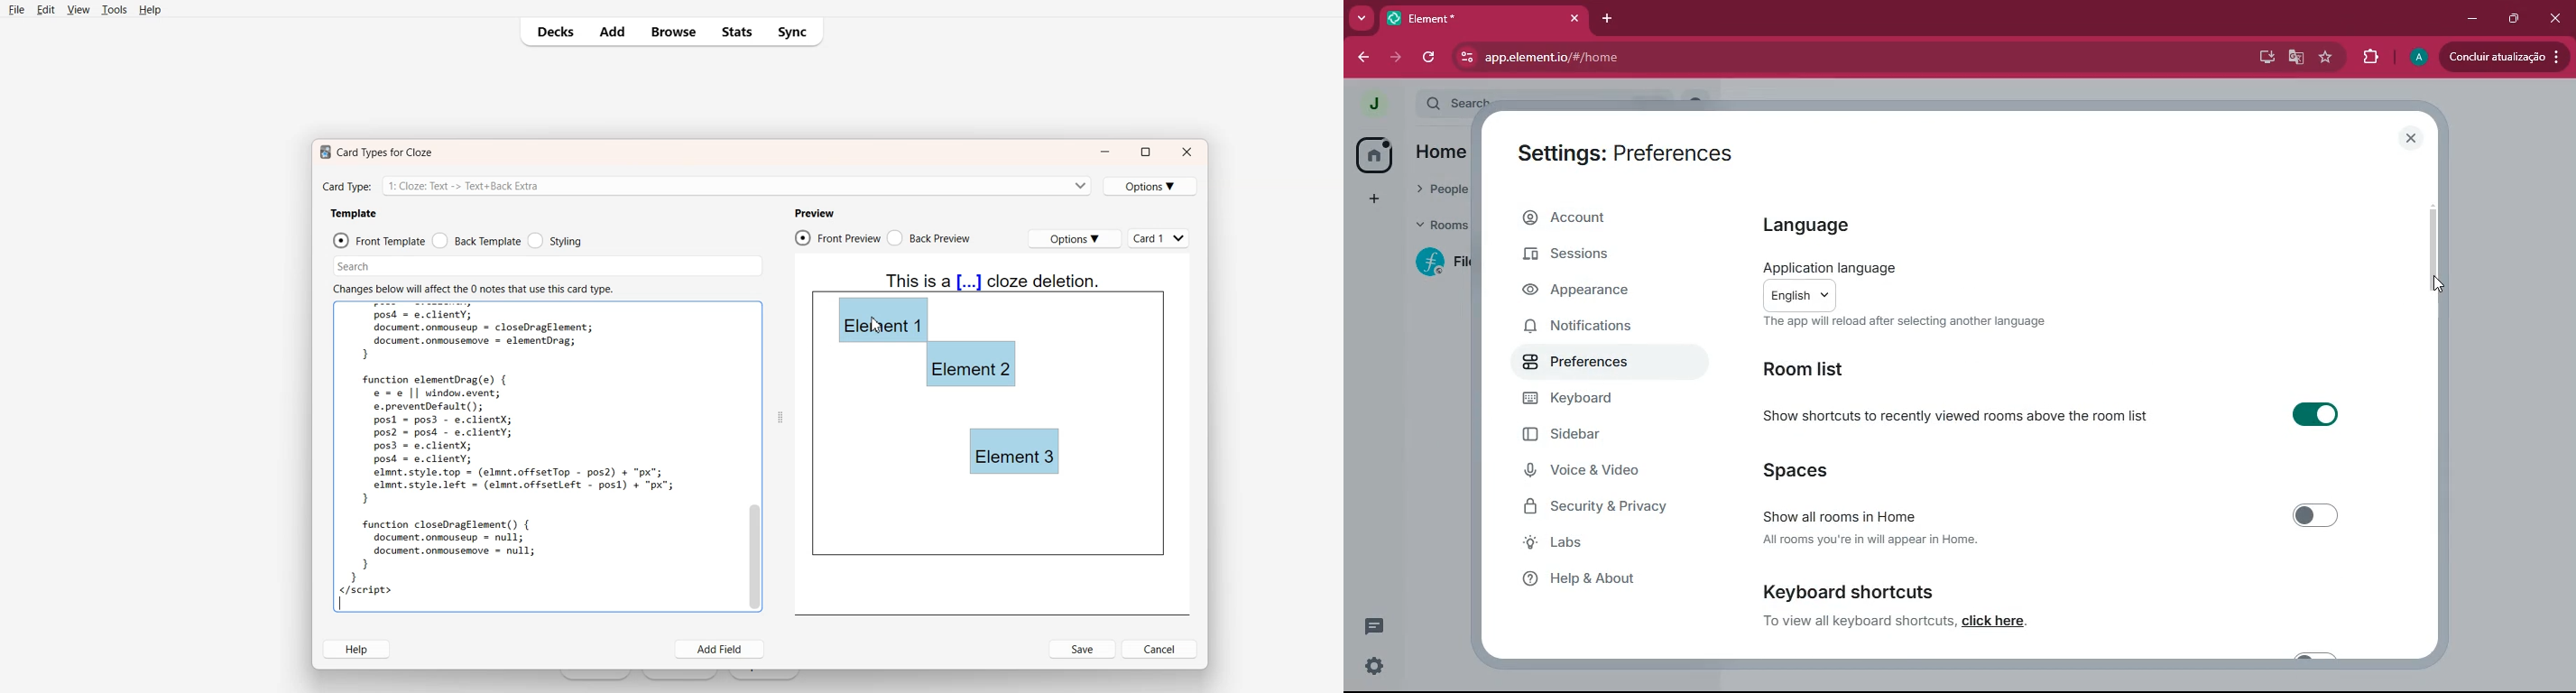 The width and height of the screenshot is (2576, 700). What do you see at coordinates (149, 9) in the screenshot?
I see `Help` at bounding box center [149, 9].